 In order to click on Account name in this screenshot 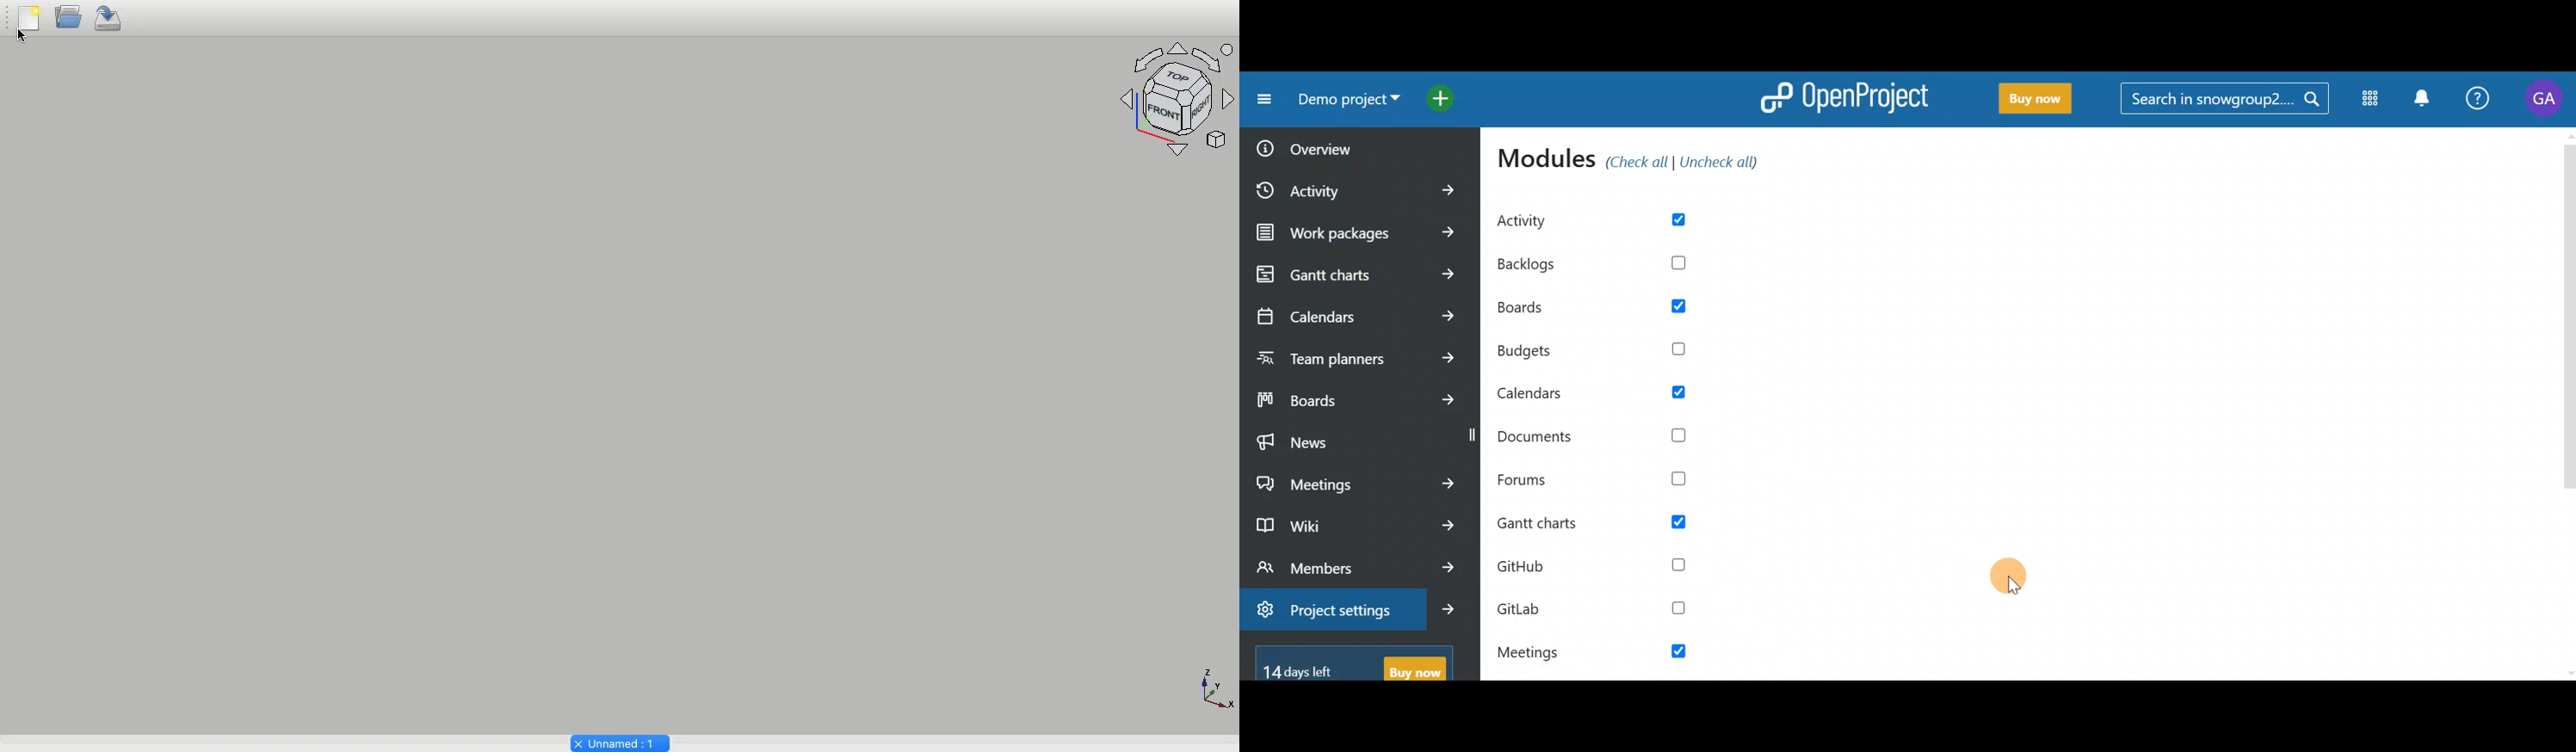, I will do `click(2543, 102)`.